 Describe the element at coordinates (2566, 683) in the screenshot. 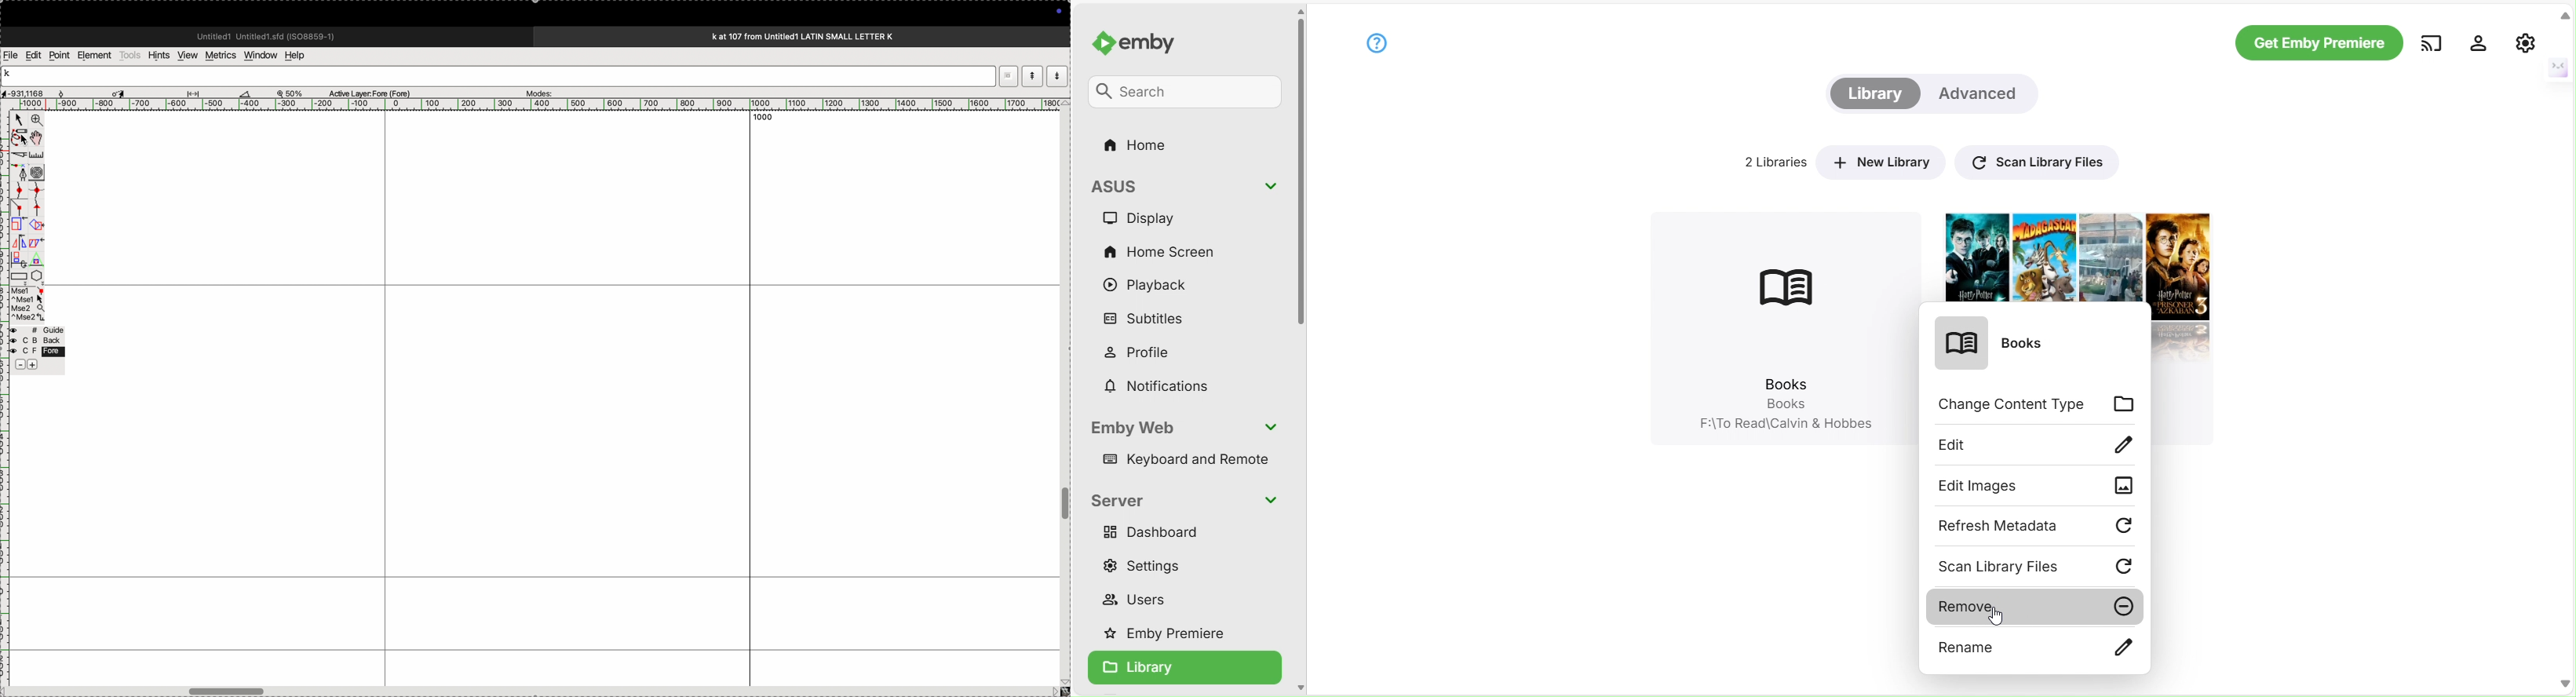

I see `move down` at that location.